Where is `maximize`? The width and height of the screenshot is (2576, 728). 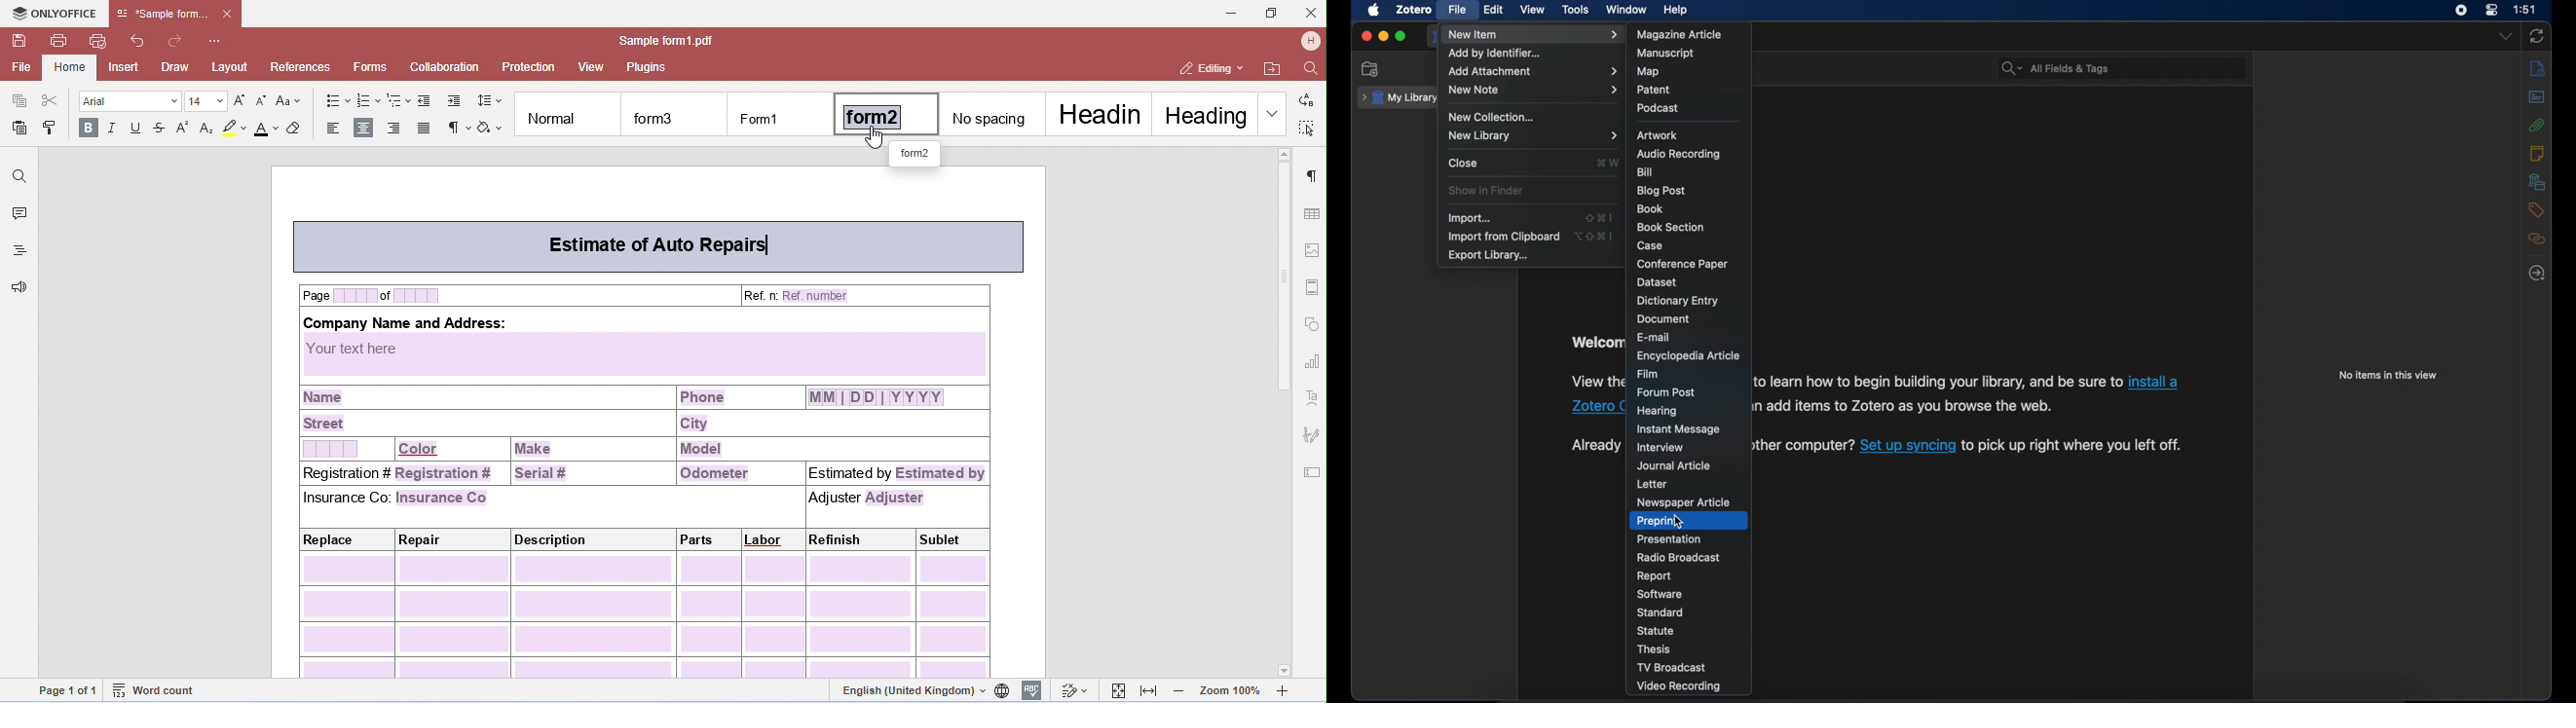 maximize is located at coordinates (1401, 37).